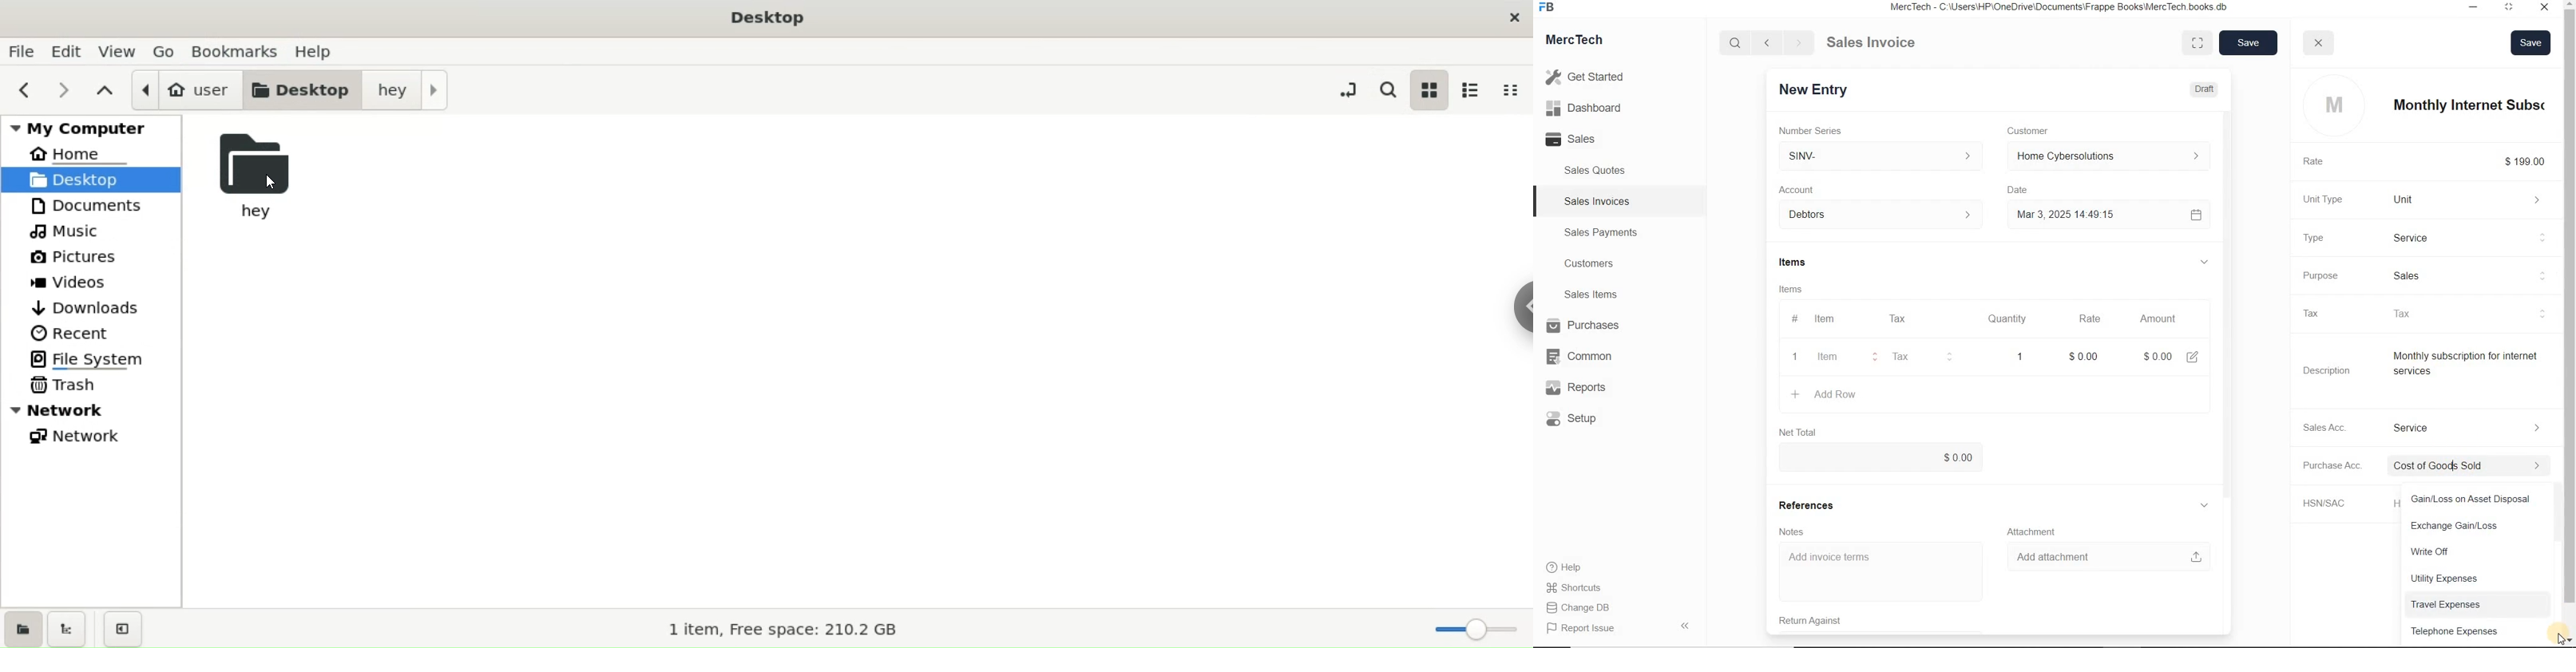 The width and height of the screenshot is (2576, 672). I want to click on show treeview, so click(65, 630).